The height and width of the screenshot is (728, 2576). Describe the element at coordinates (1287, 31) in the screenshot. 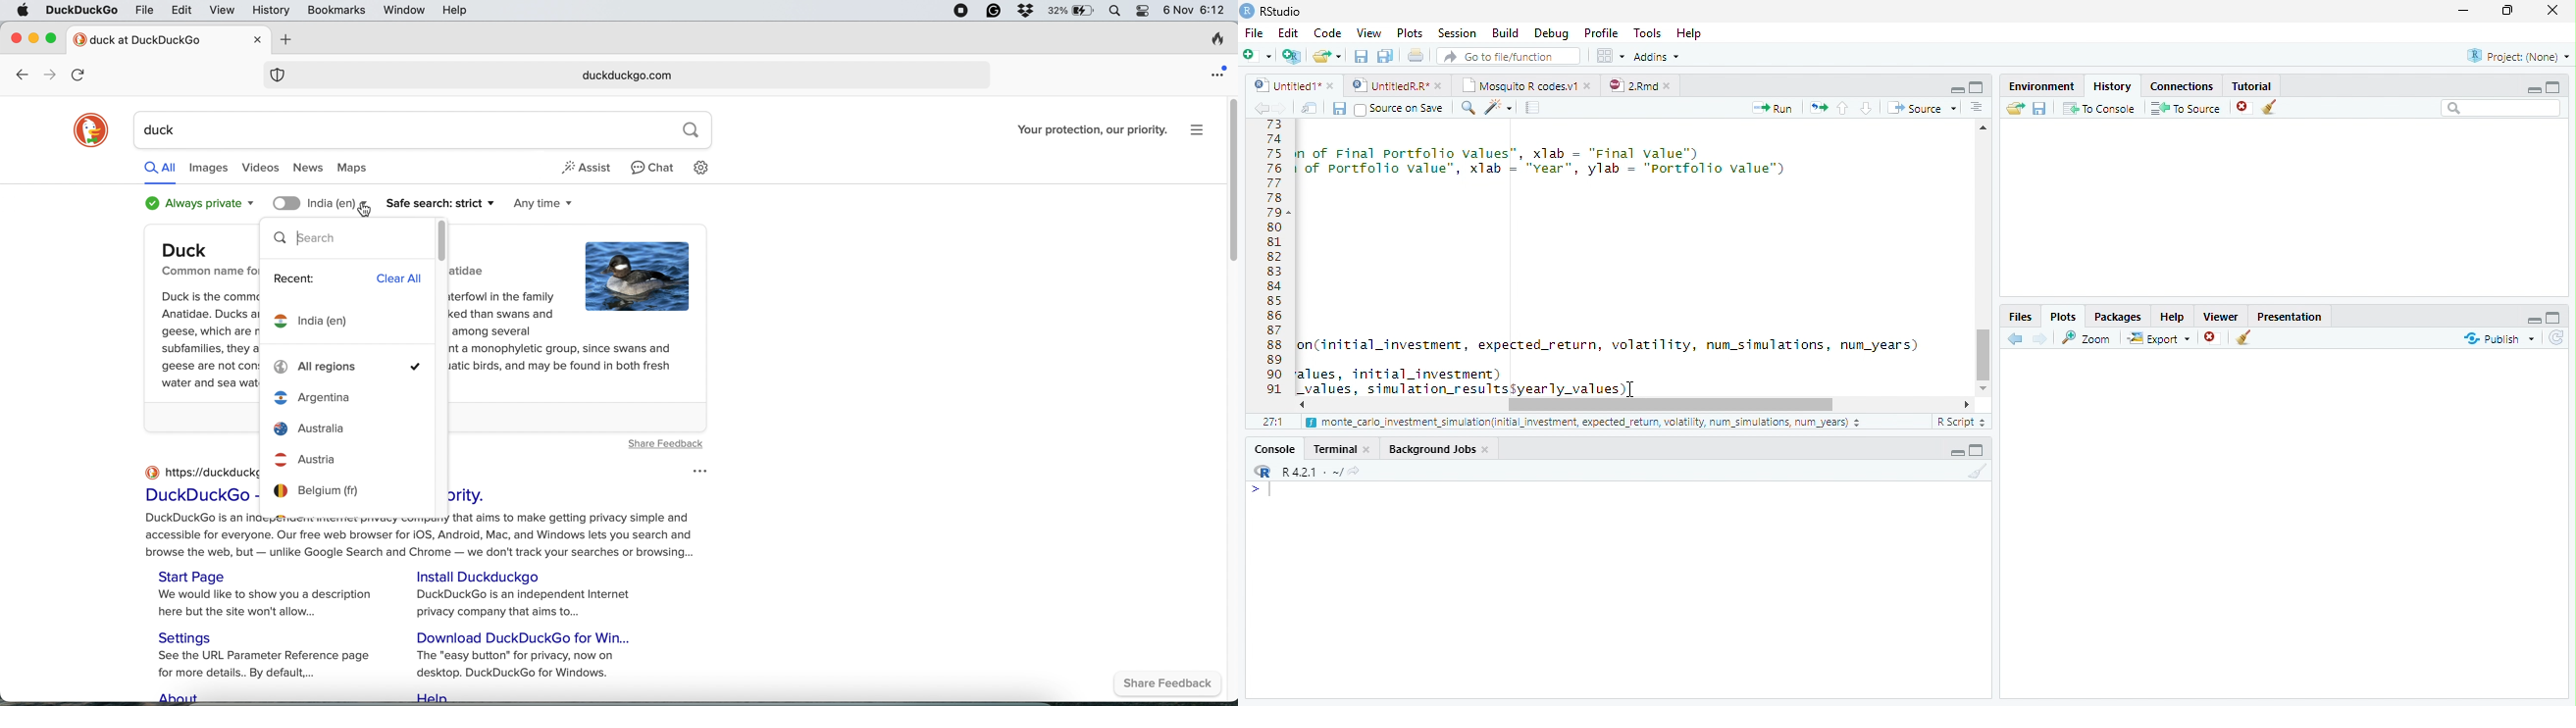

I see `Edit` at that location.